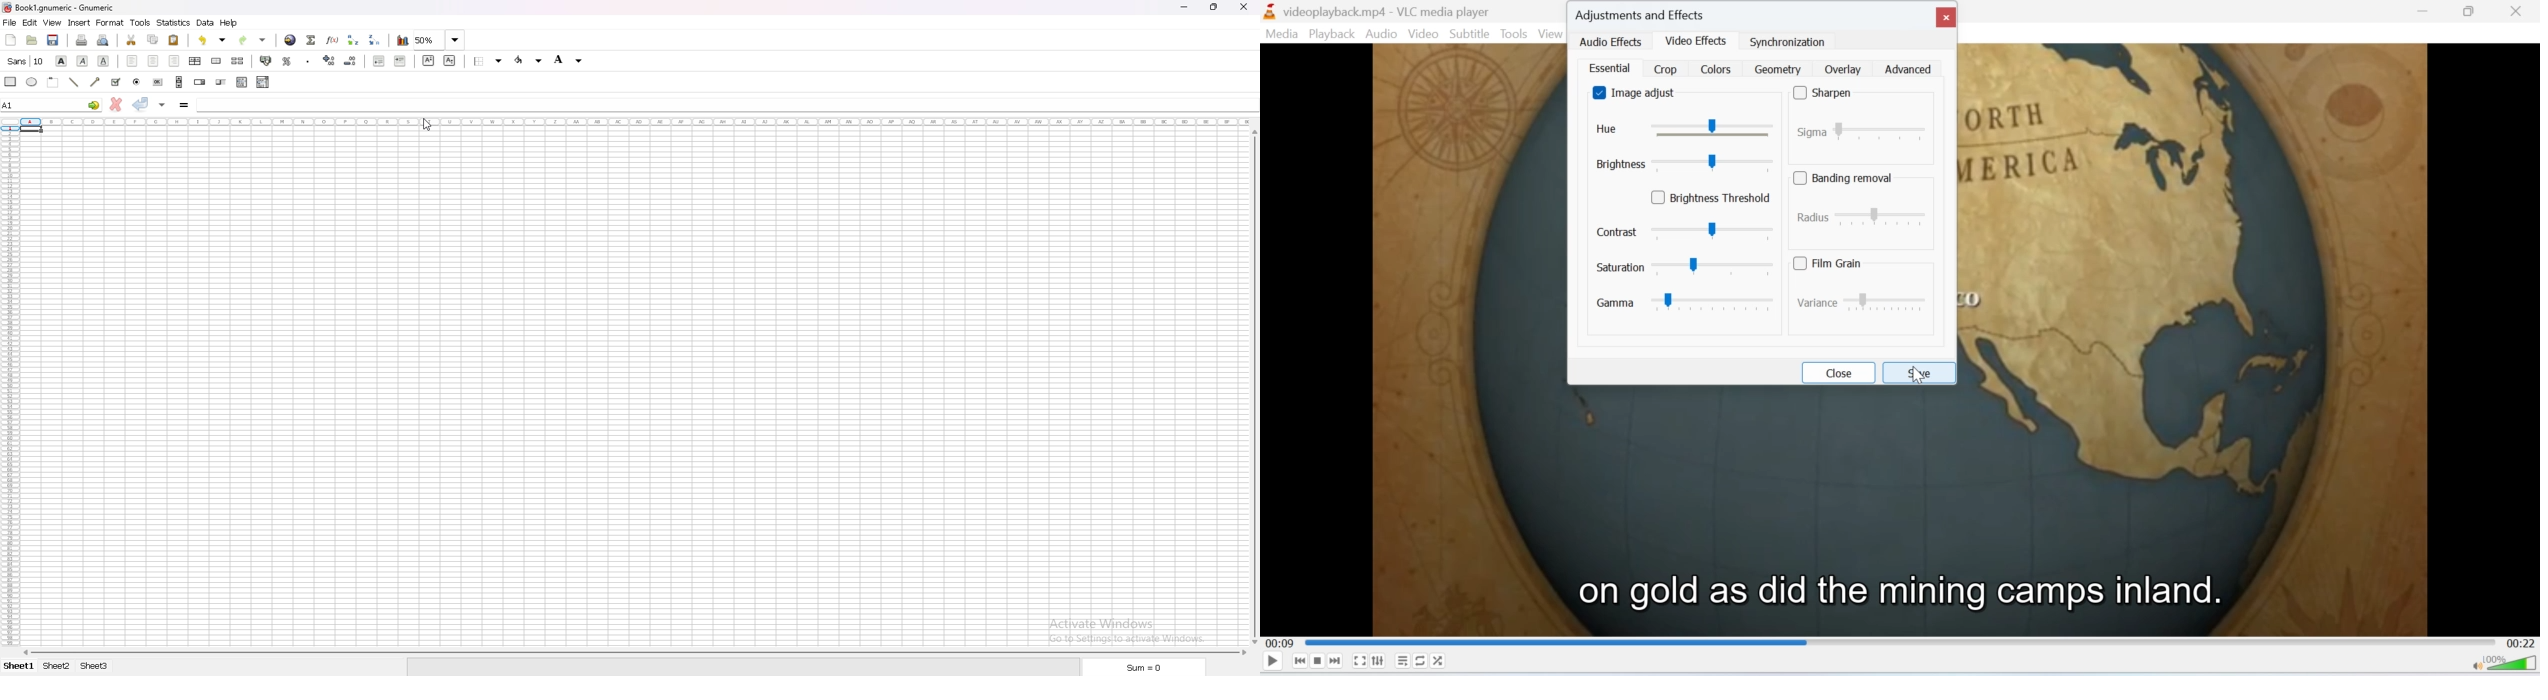 The width and height of the screenshot is (2548, 700). Describe the element at coordinates (1718, 69) in the screenshot. I see `colors` at that location.